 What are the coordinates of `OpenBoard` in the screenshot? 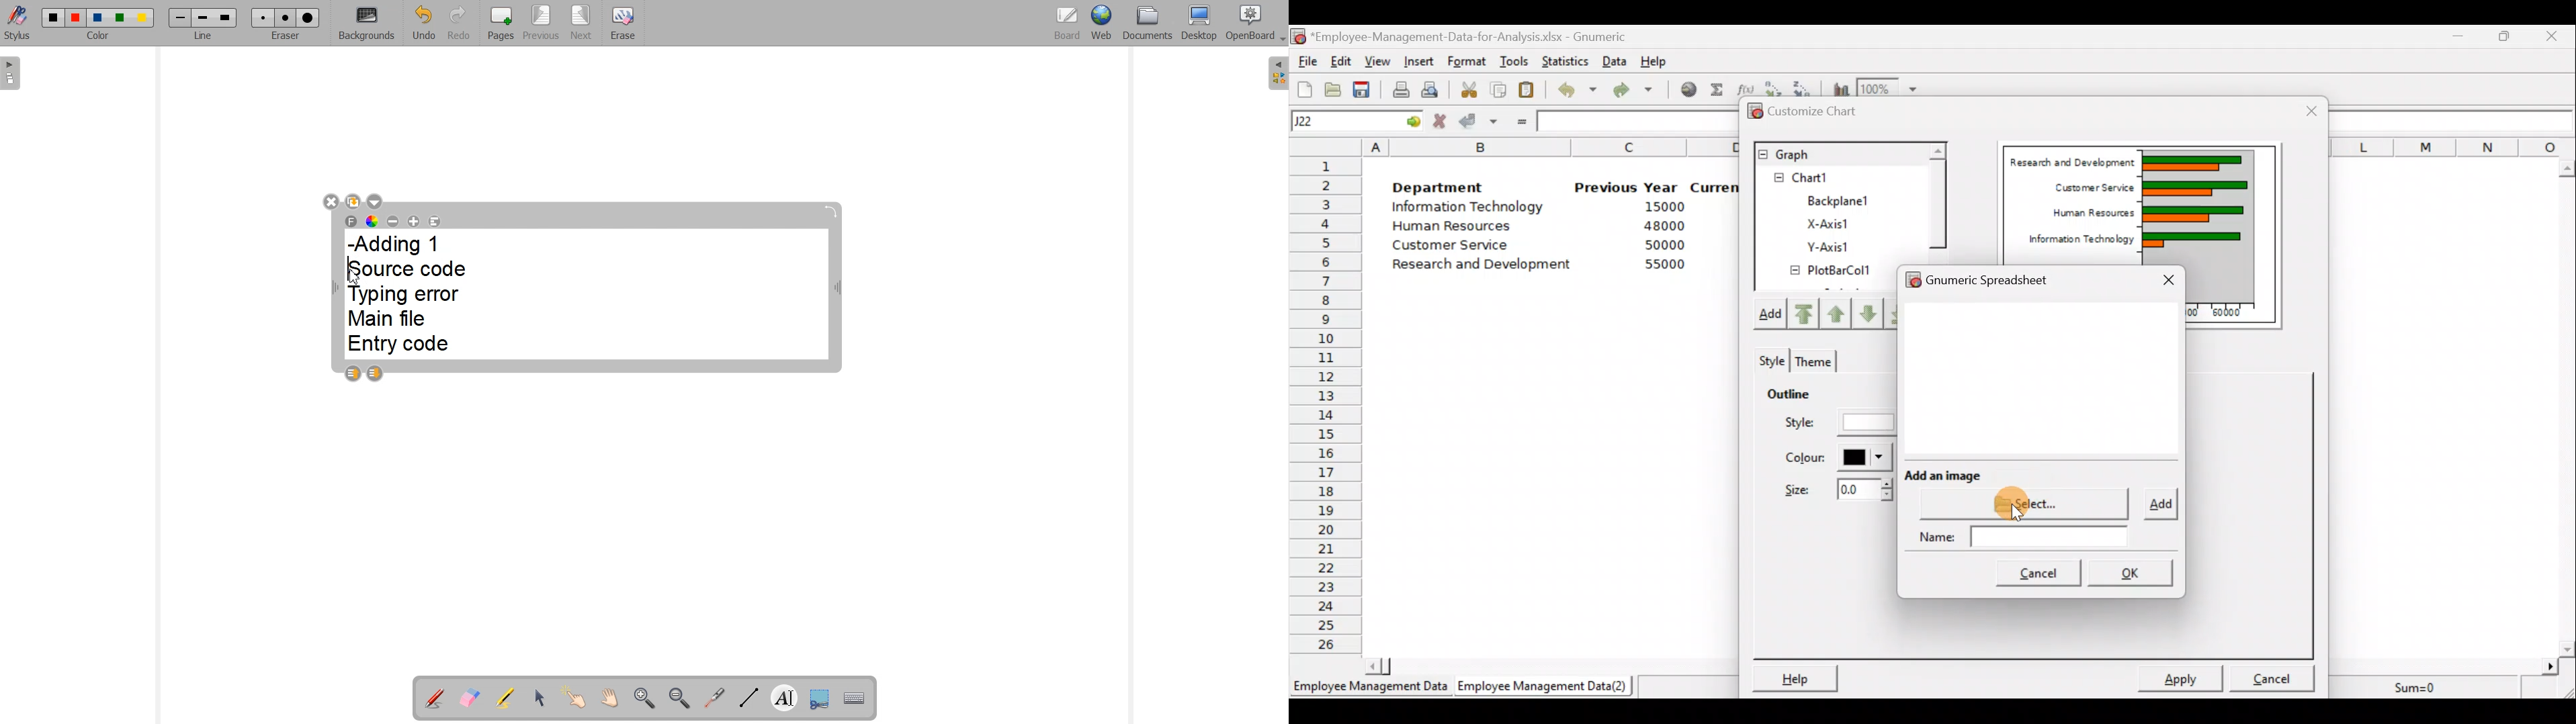 It's located at (1257, 24).